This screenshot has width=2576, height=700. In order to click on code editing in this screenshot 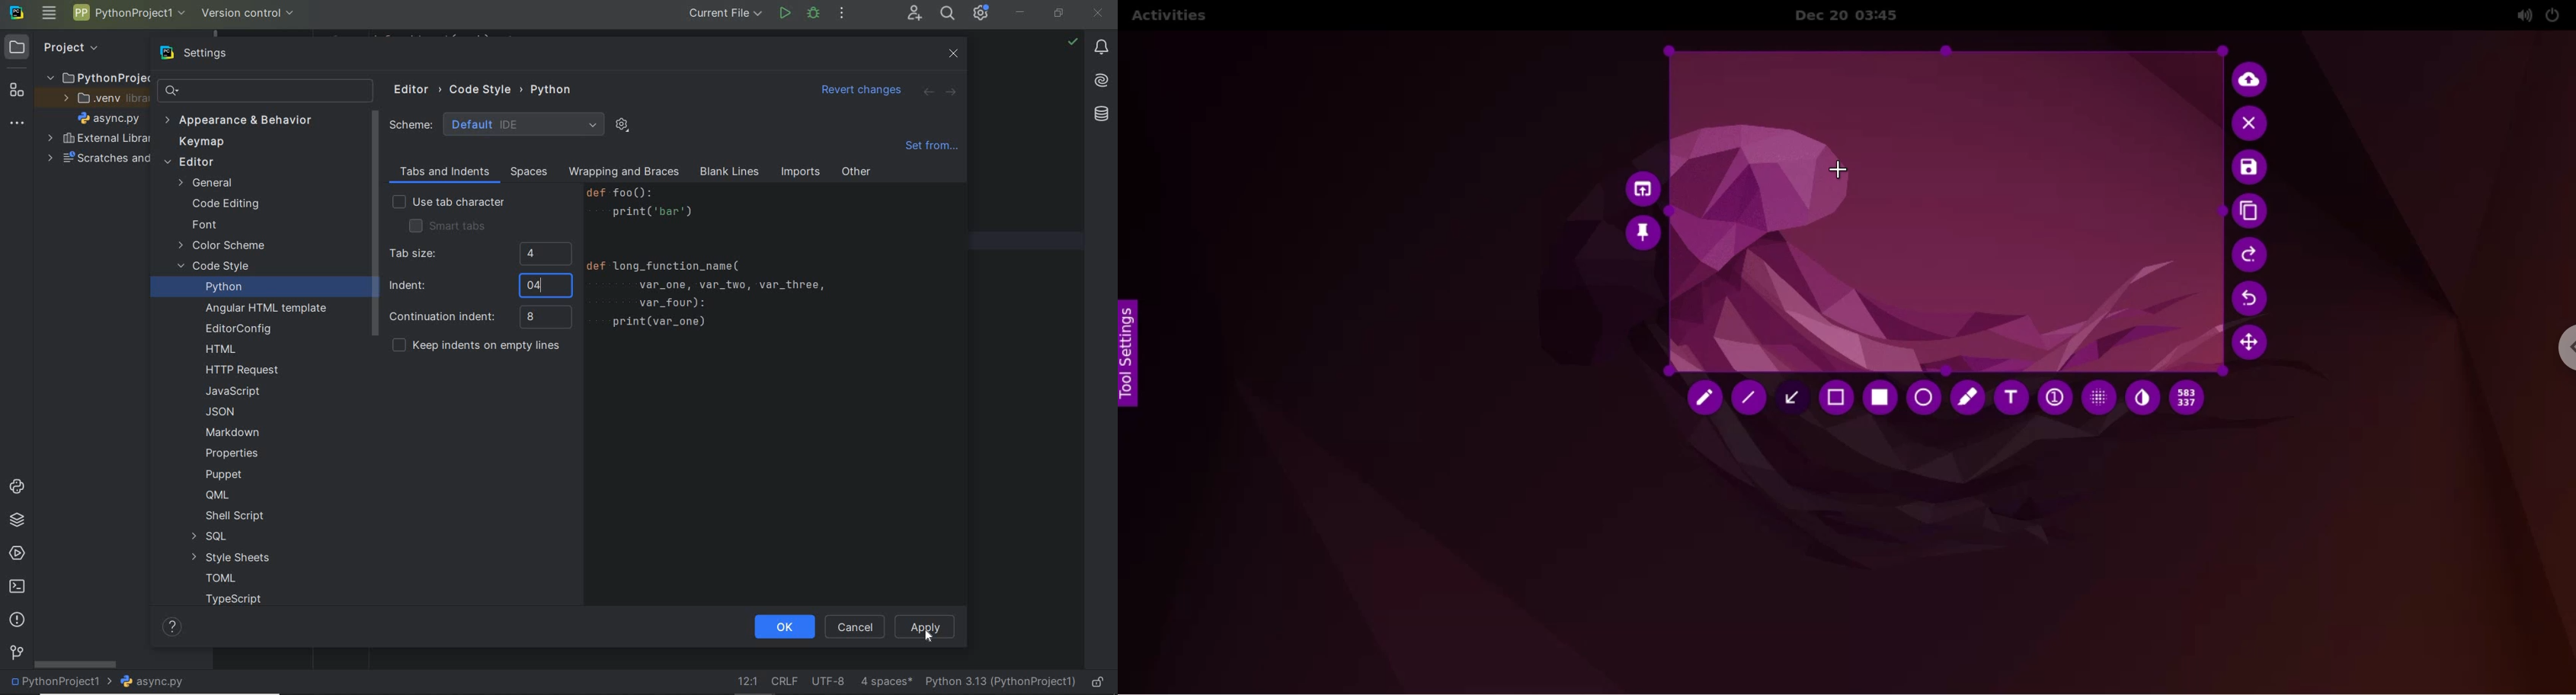, I will do `click(225, 205)`.